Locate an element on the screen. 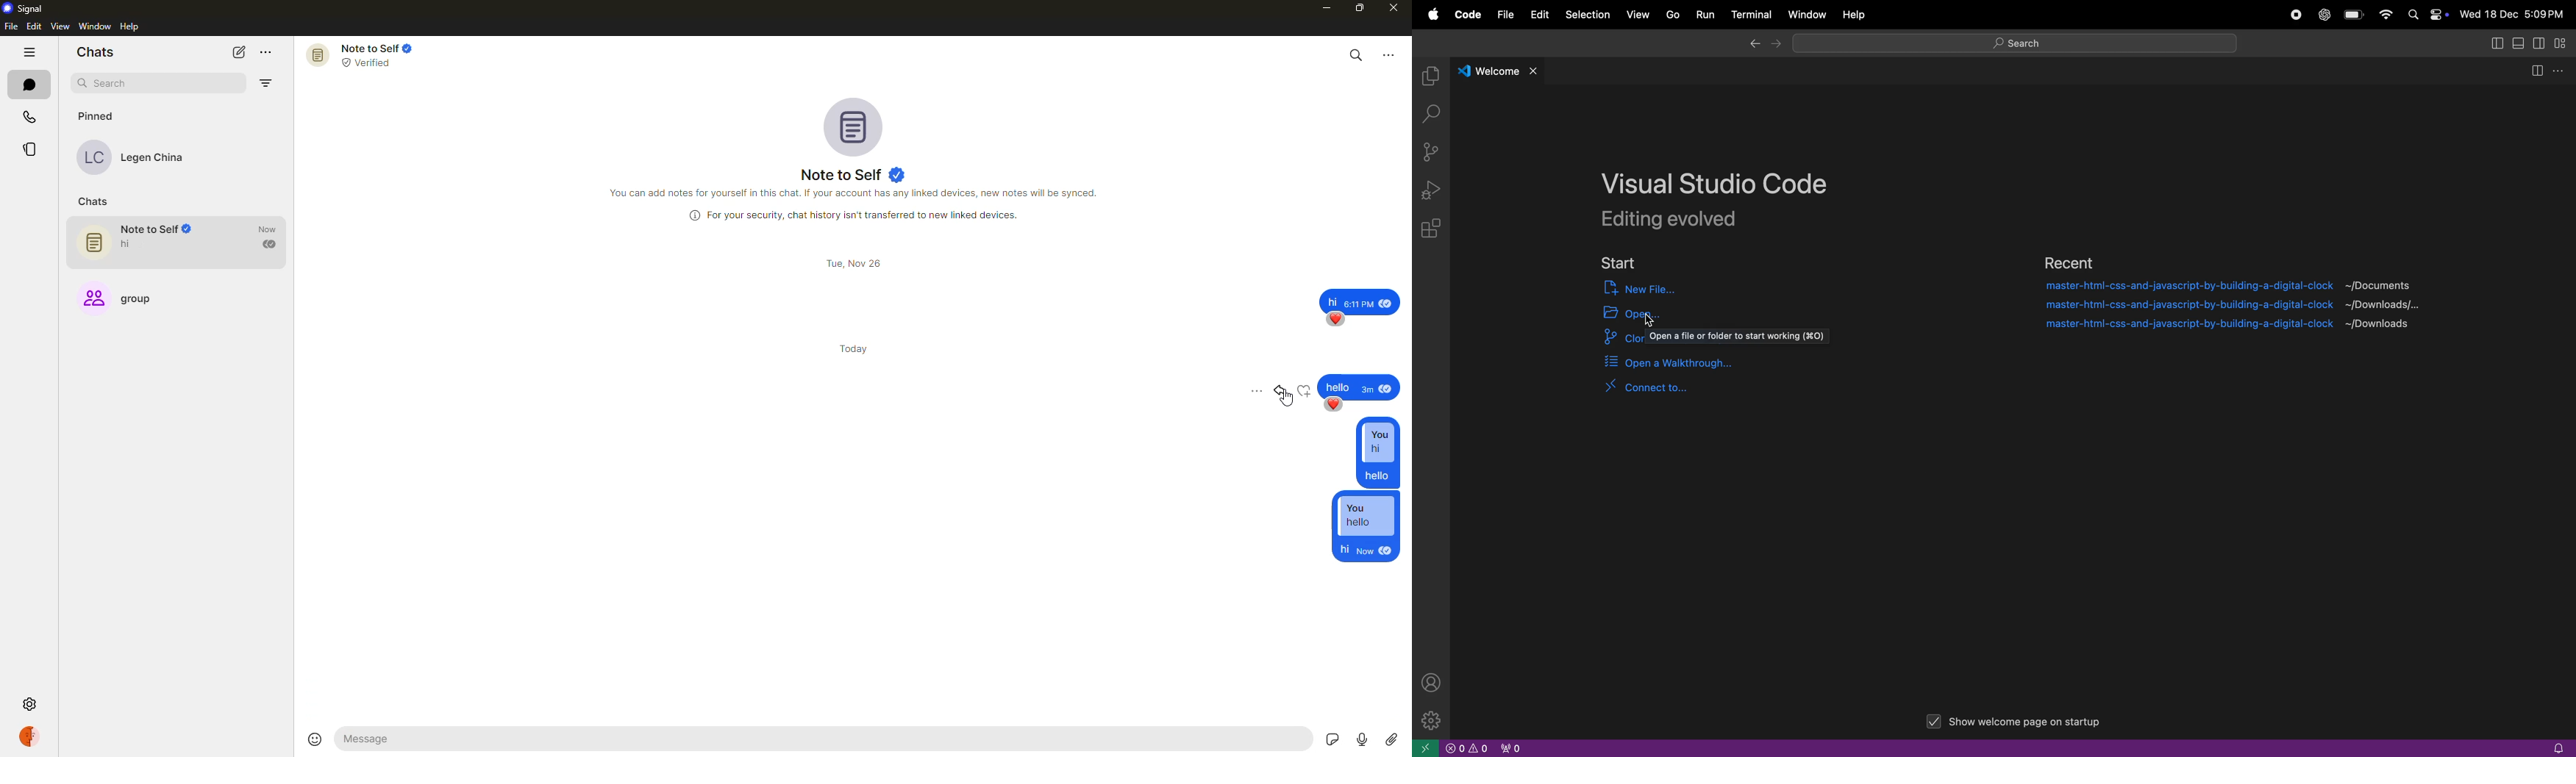 The width and height of the screenshot is (2576, 784). apple menu is located at coordinates (1433, 15).